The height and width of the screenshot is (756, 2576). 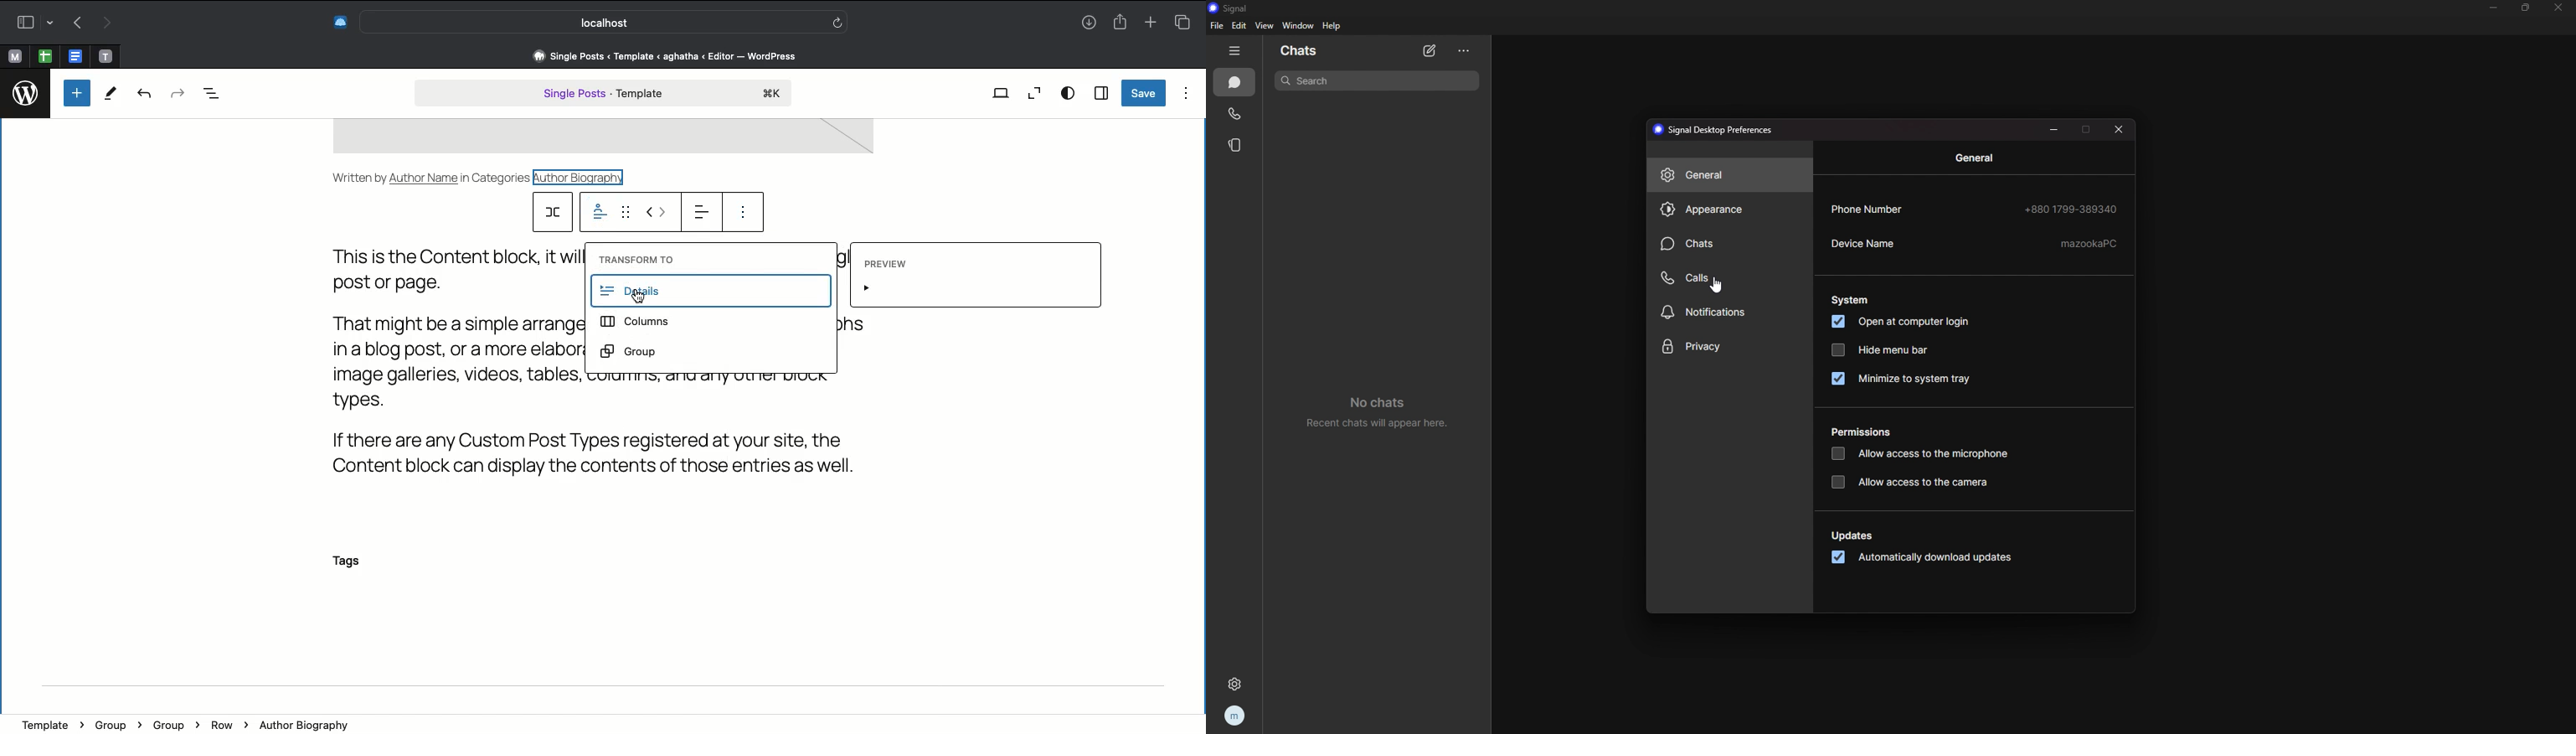 What do you see at coordinates (1264, 26) in the screenshot?
I see `view` at bounding box center [1264, 26].